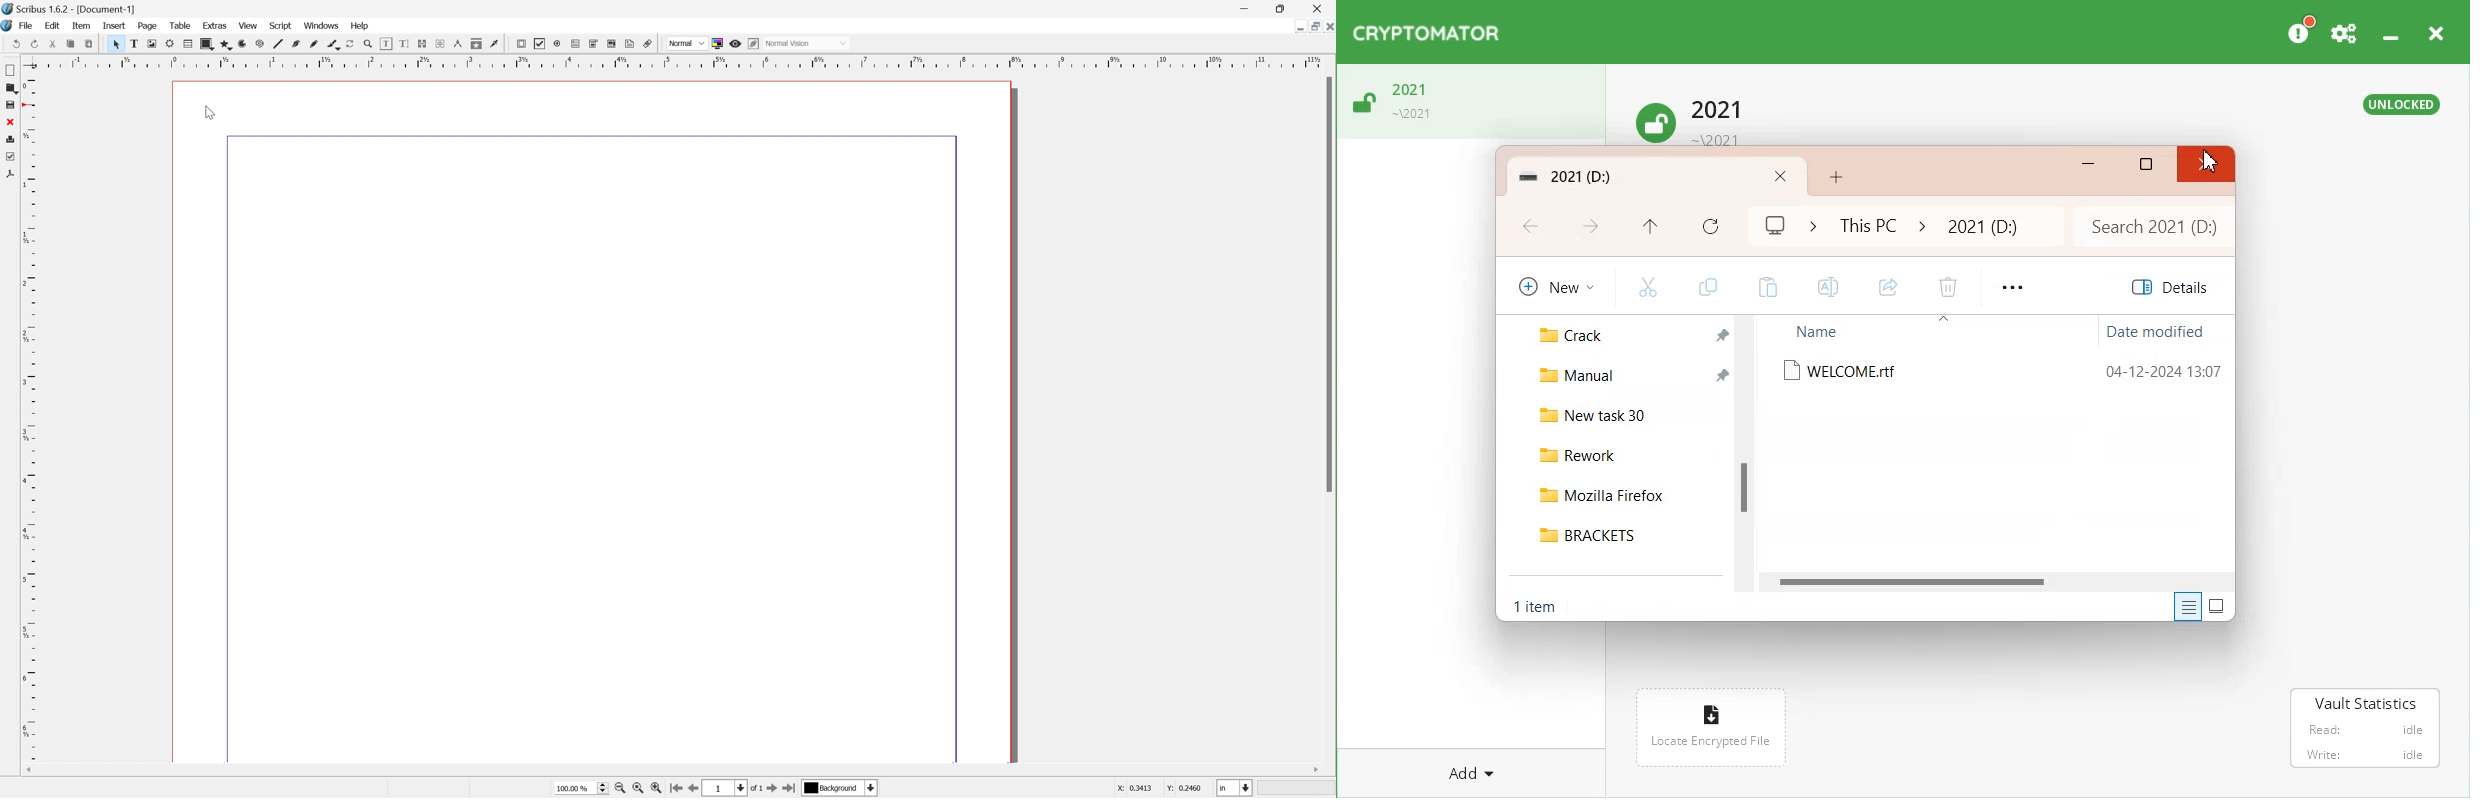 The width and height of the screenshot is (2492, 812). What do you see at coordinates (83, 26) in the screenshot?
I see `item` at bounding box center [83, 26].